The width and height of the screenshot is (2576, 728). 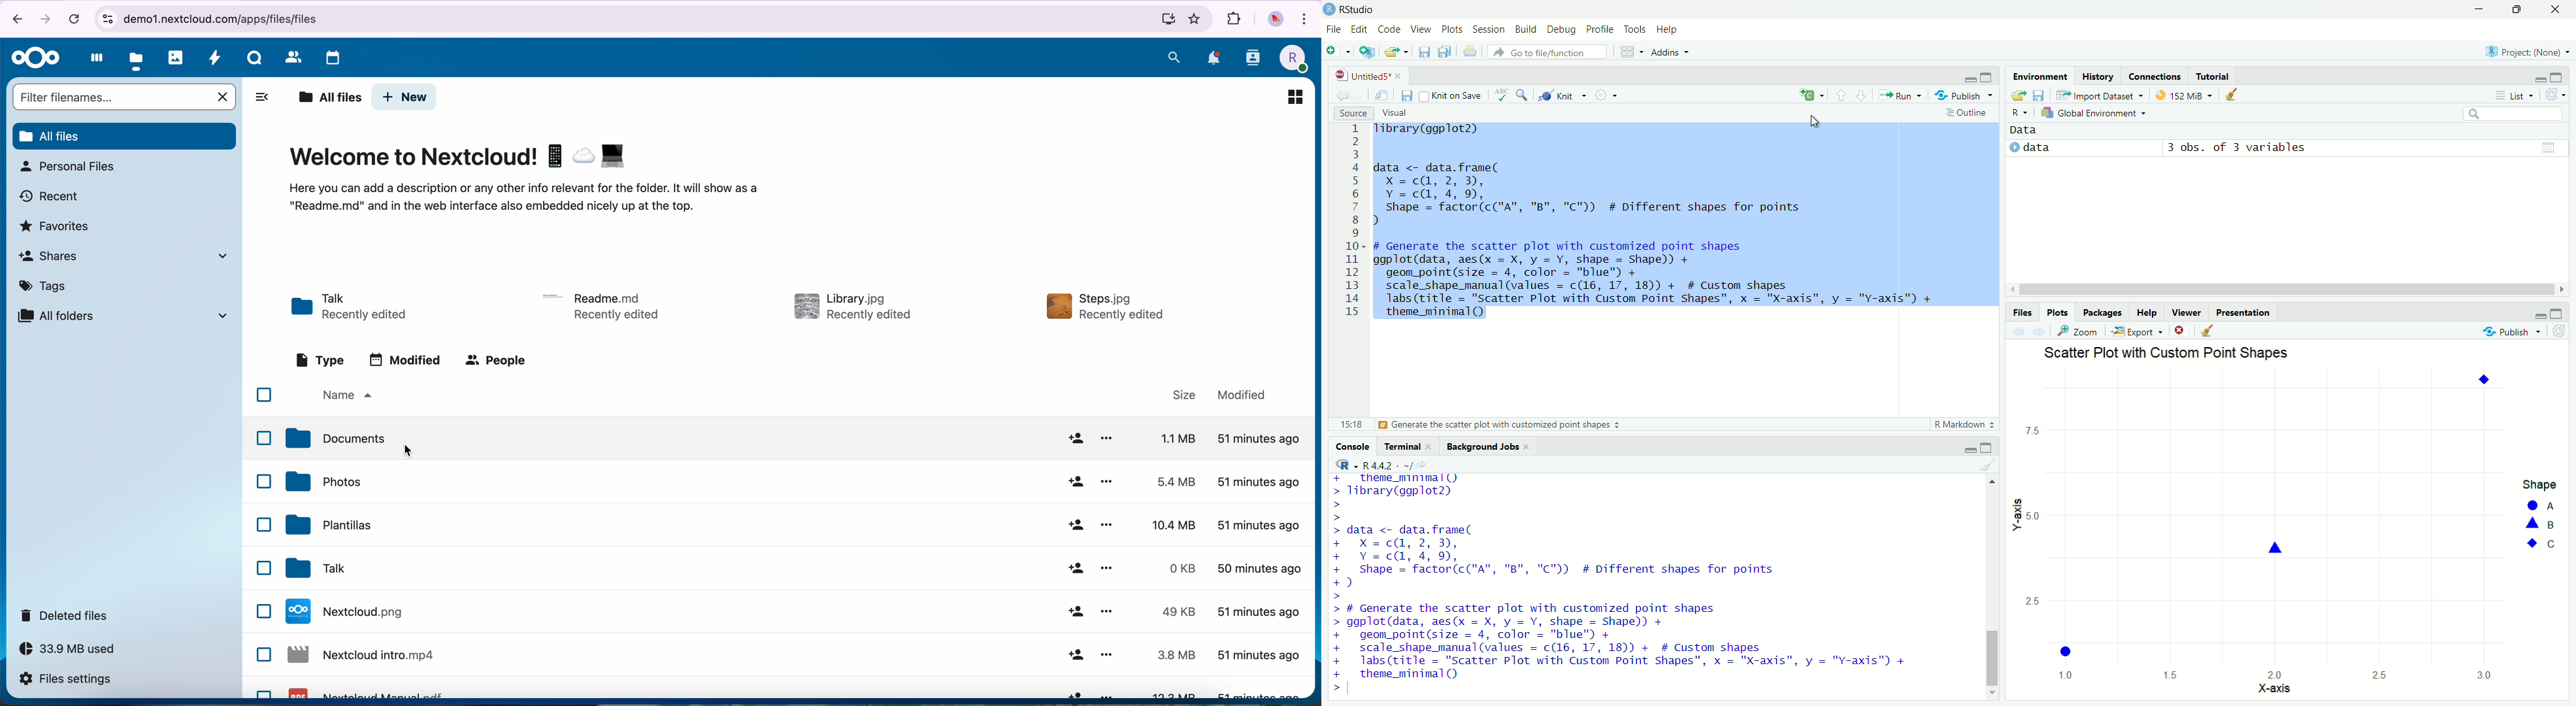 What do you see at coordinates (1341, 95) in the screenshot?
I see `Go back to previous source location` at bounding box center [1341, 95].